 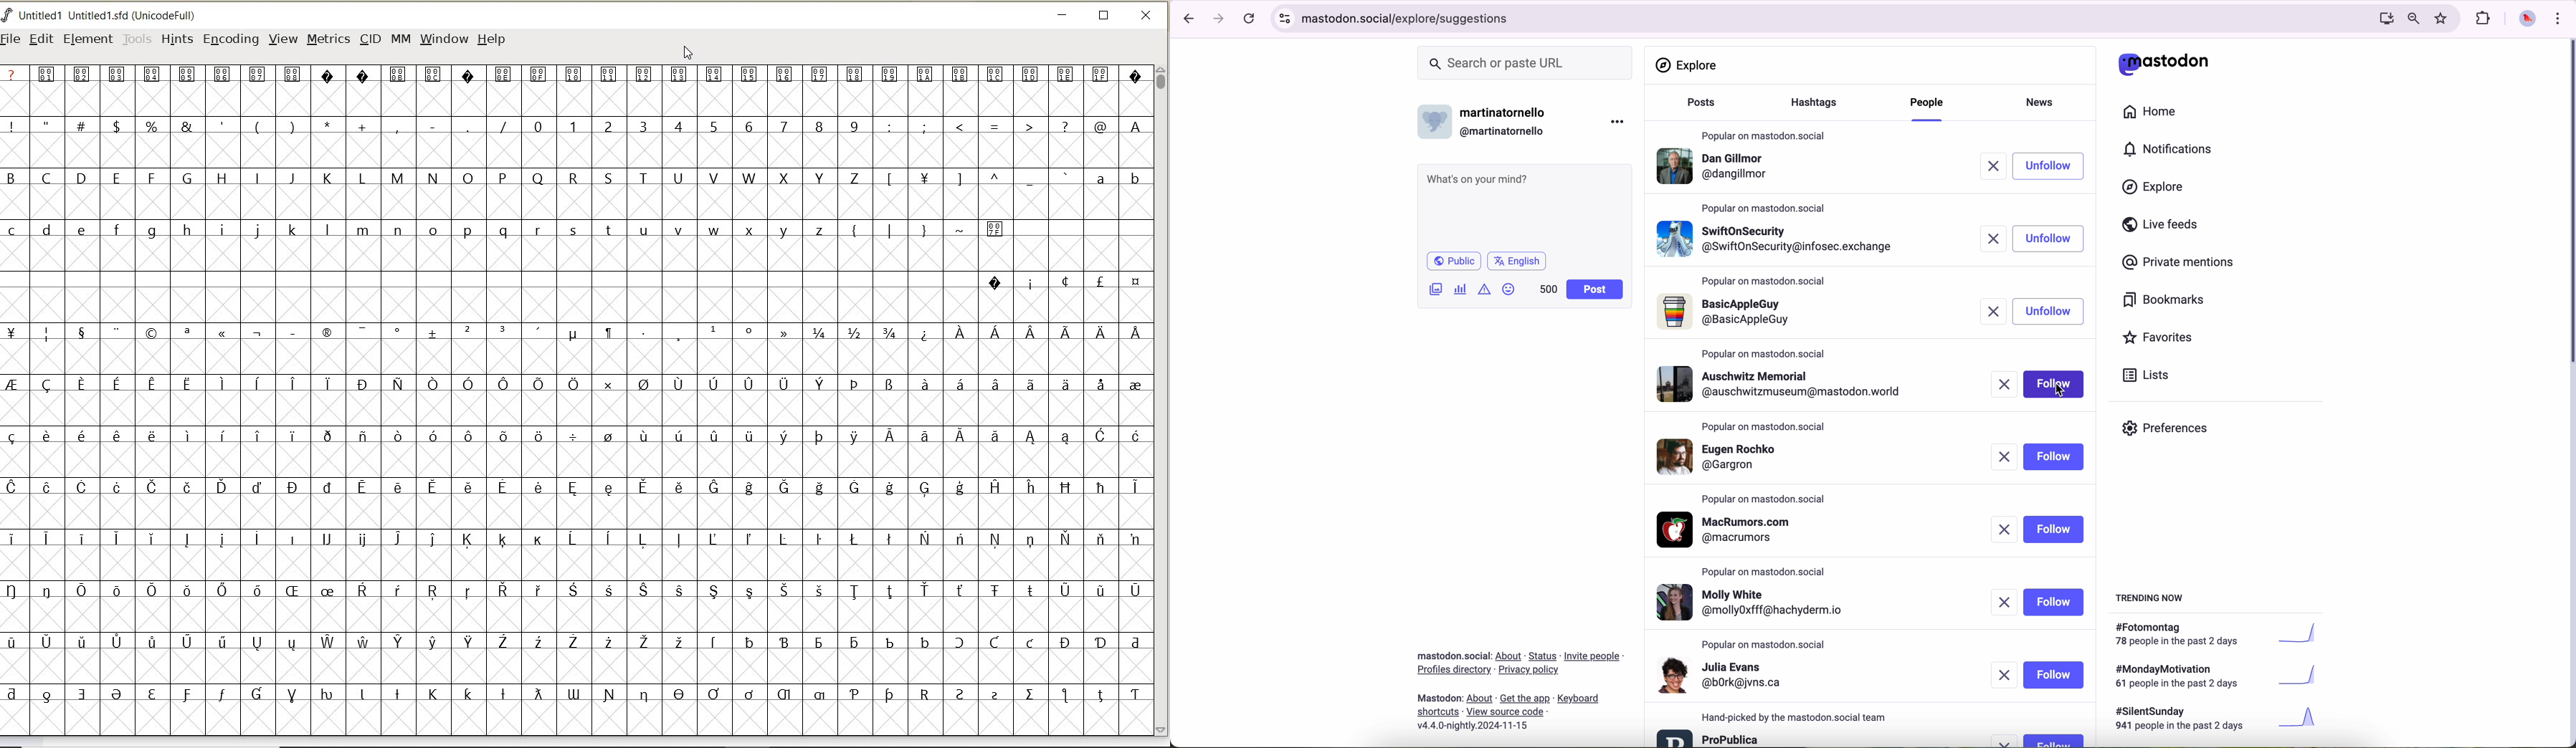 What do you see at coordinates (1525, 63) in the screenshot?
I see `search or paste URL` at bounding box center [1525, 63].